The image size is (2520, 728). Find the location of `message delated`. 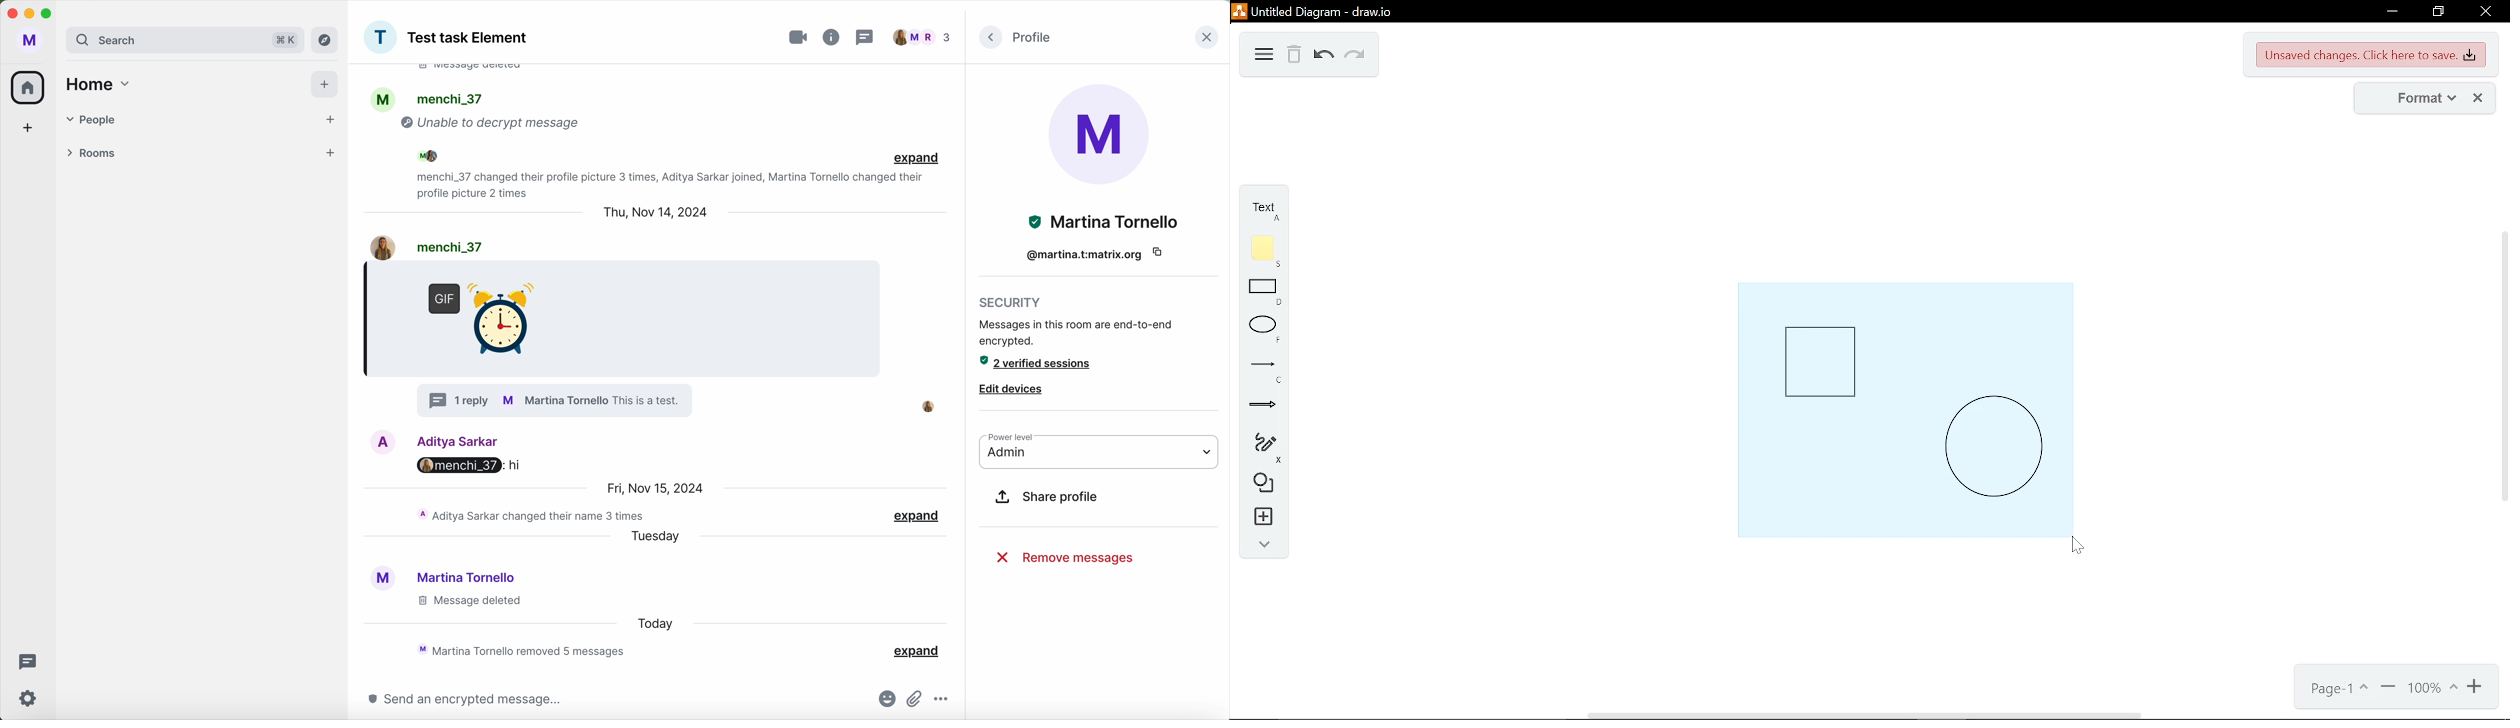

message delated is located at coordinates (468, 601).